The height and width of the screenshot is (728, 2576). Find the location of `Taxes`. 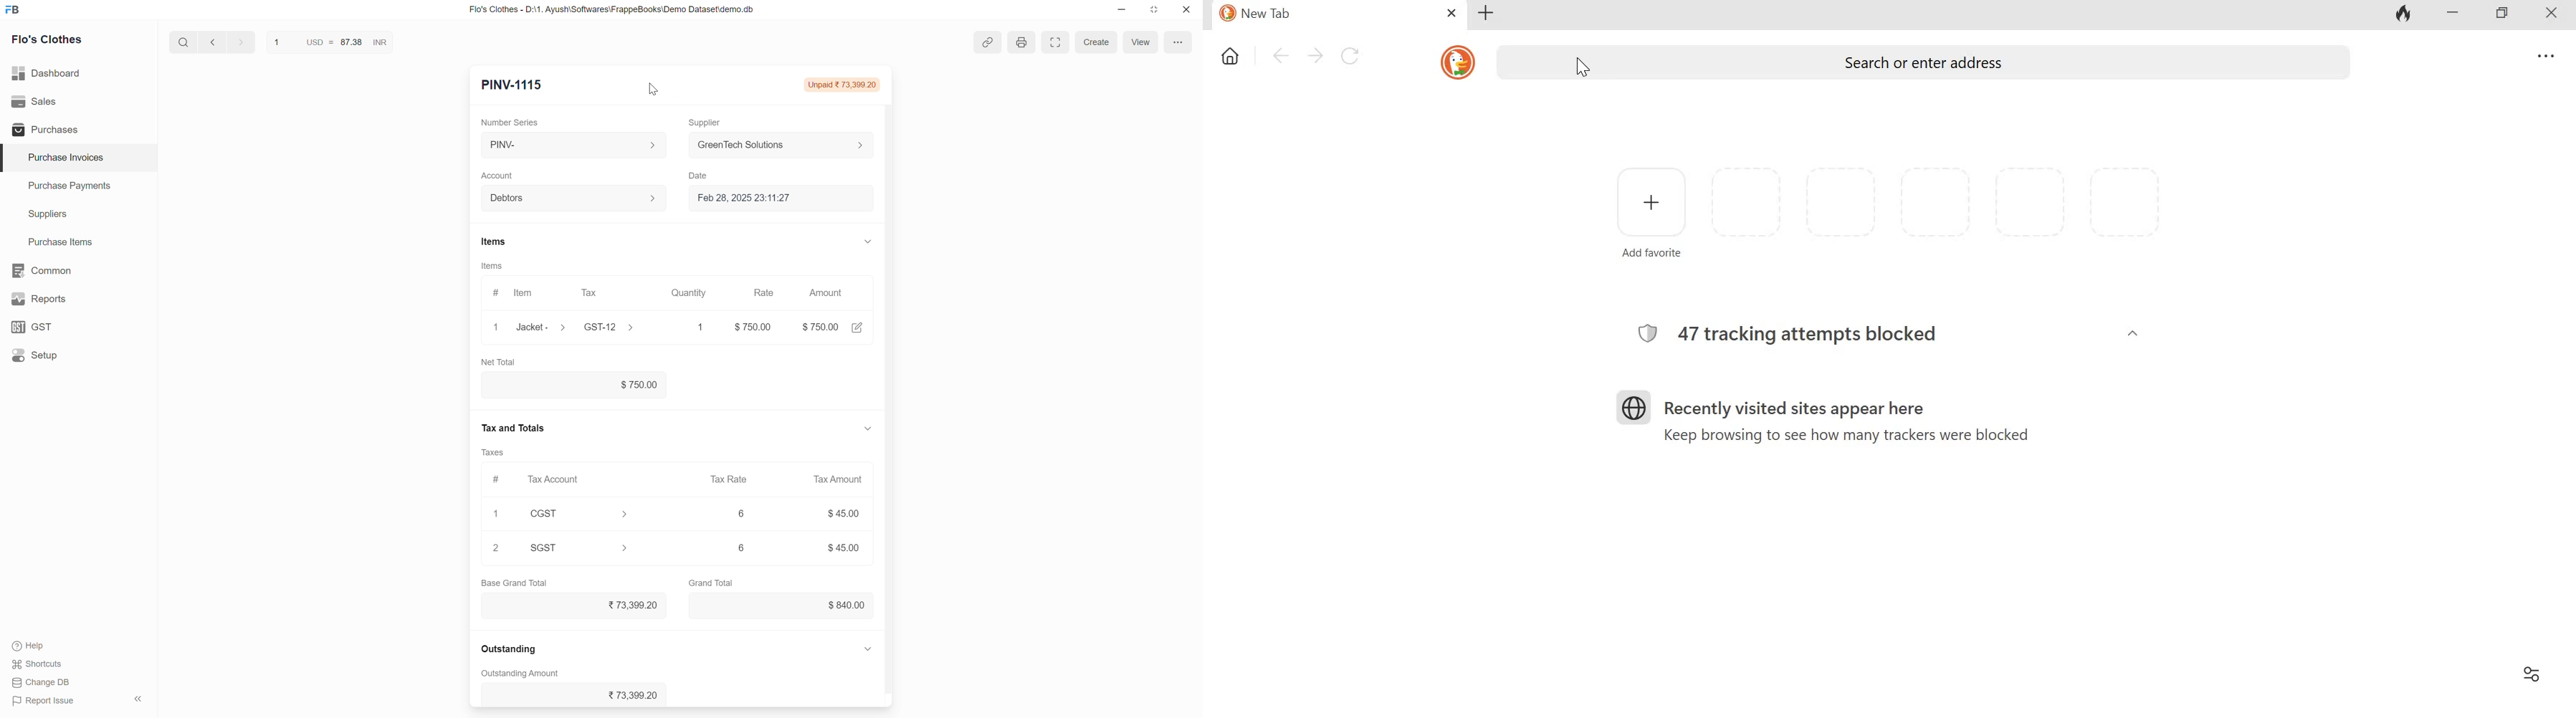

Taxes is located at coordinates (494, 453).